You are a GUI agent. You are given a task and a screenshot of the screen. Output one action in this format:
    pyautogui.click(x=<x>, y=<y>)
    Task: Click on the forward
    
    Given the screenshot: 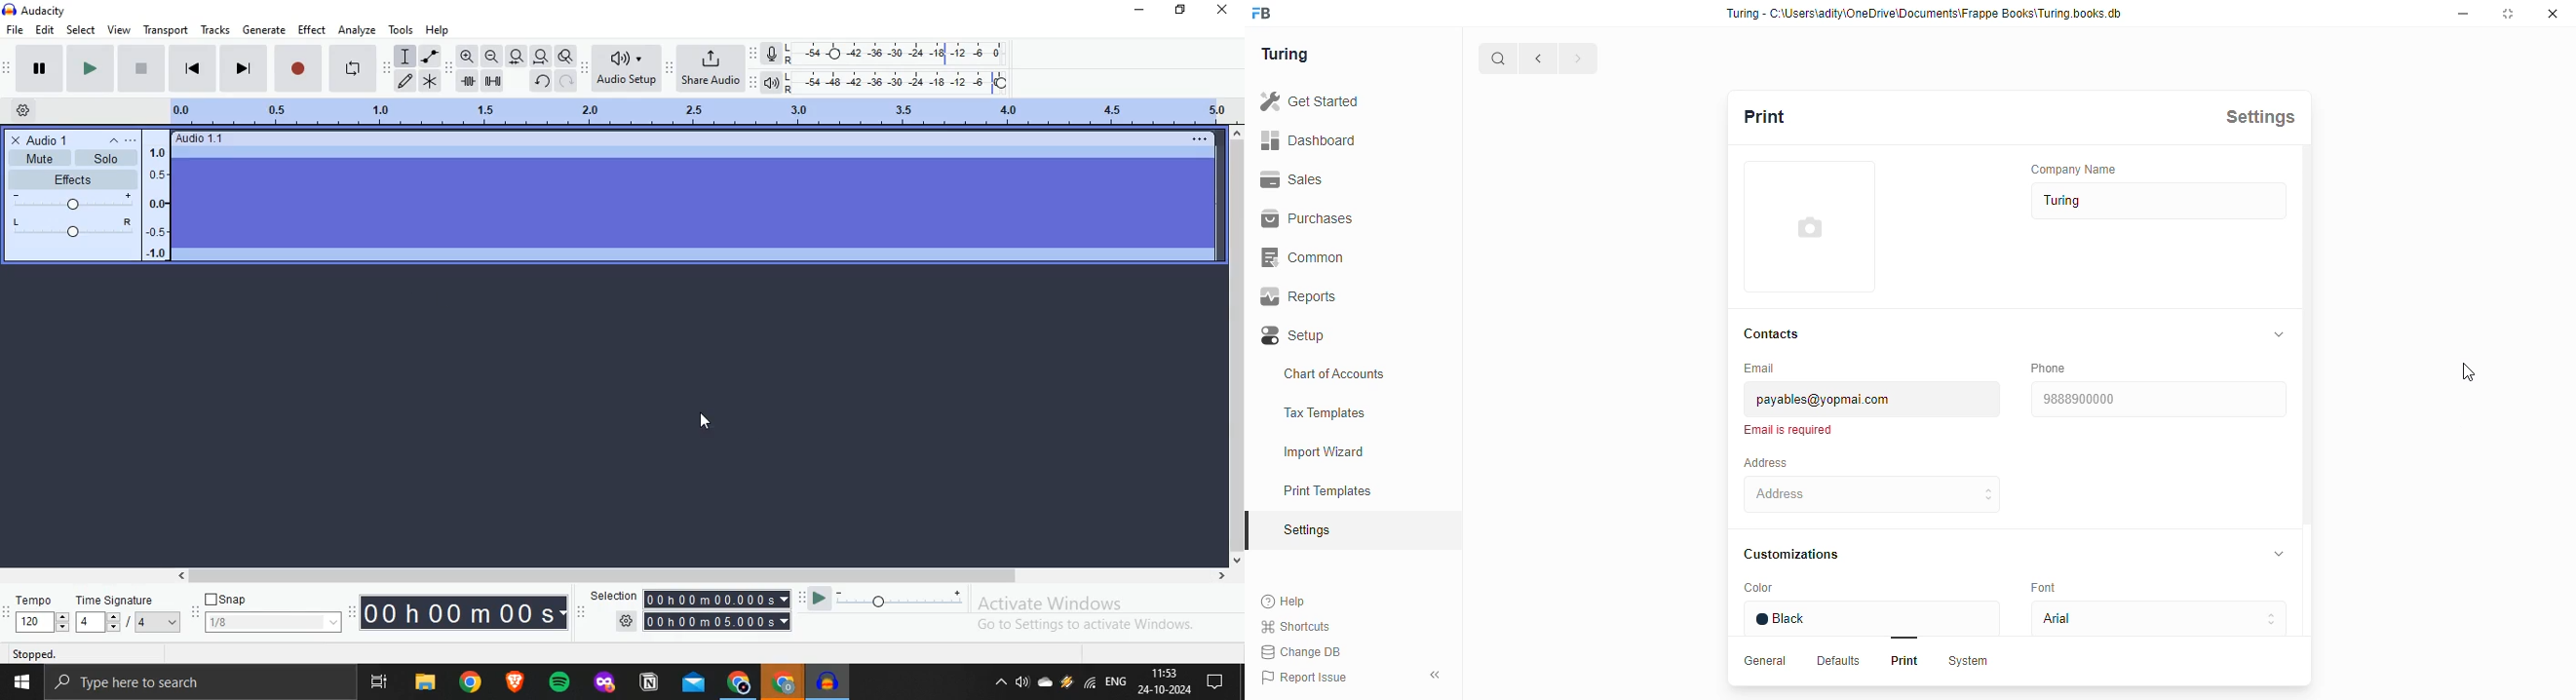 What is the action you would take?
    pyautogui.click(x=1577, y=59)
    